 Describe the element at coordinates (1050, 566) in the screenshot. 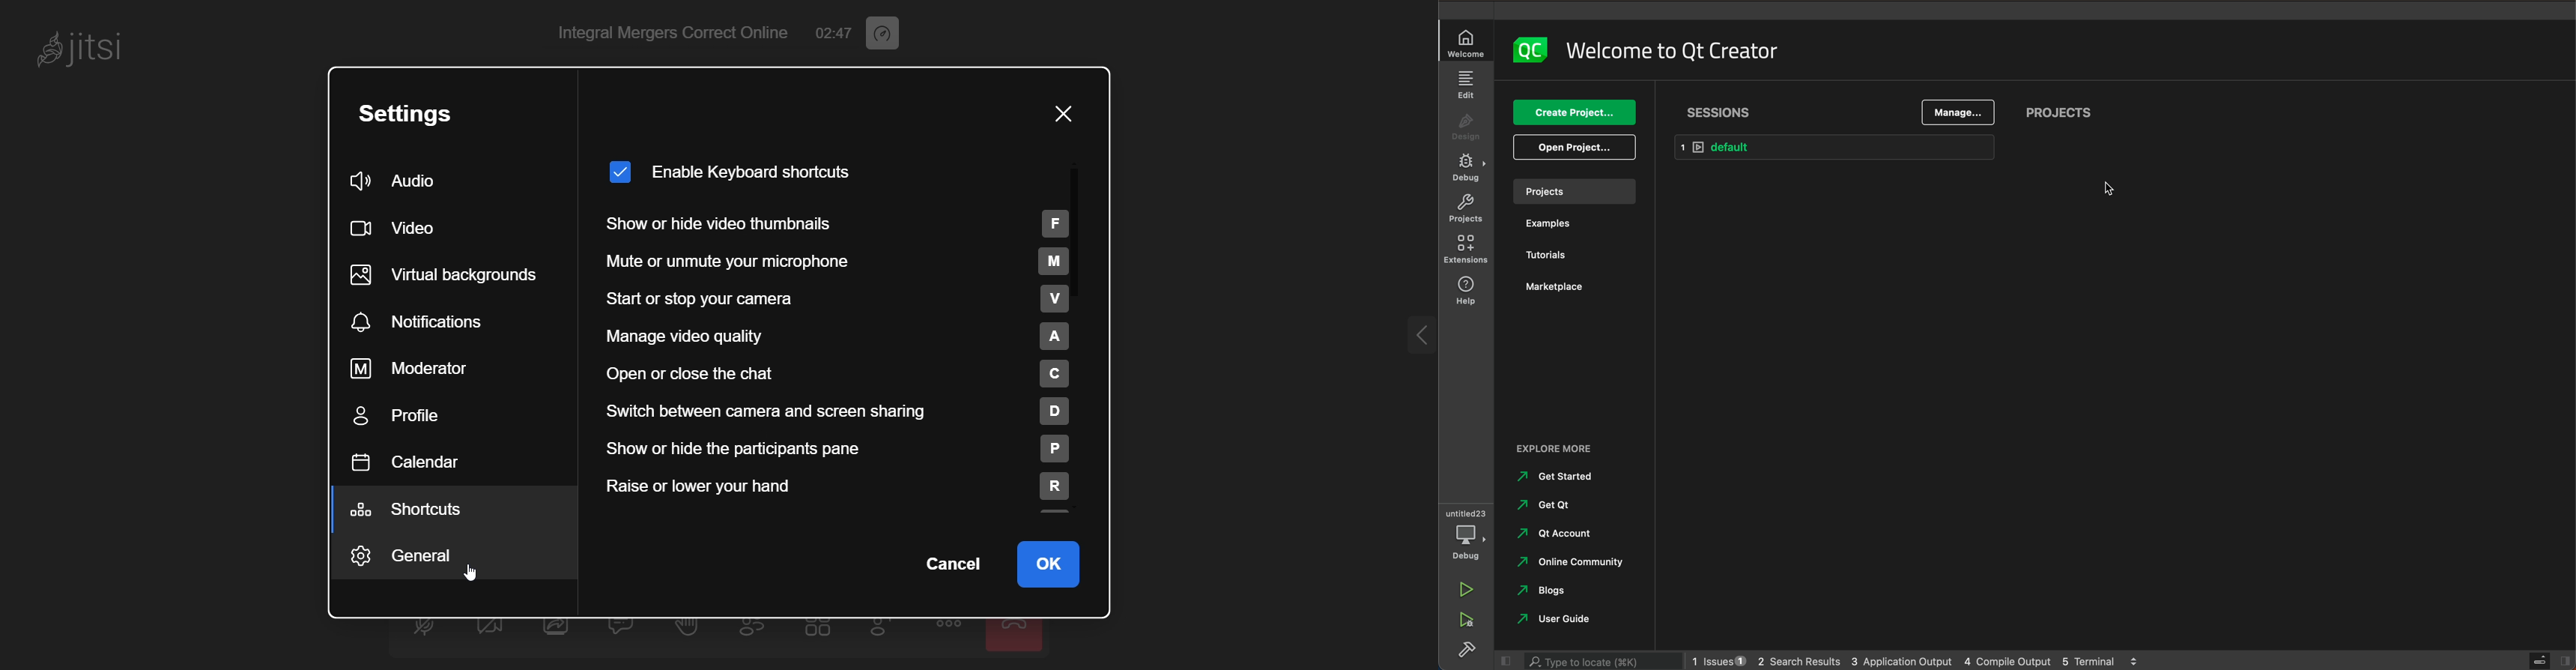

I see `Ok` at that location.